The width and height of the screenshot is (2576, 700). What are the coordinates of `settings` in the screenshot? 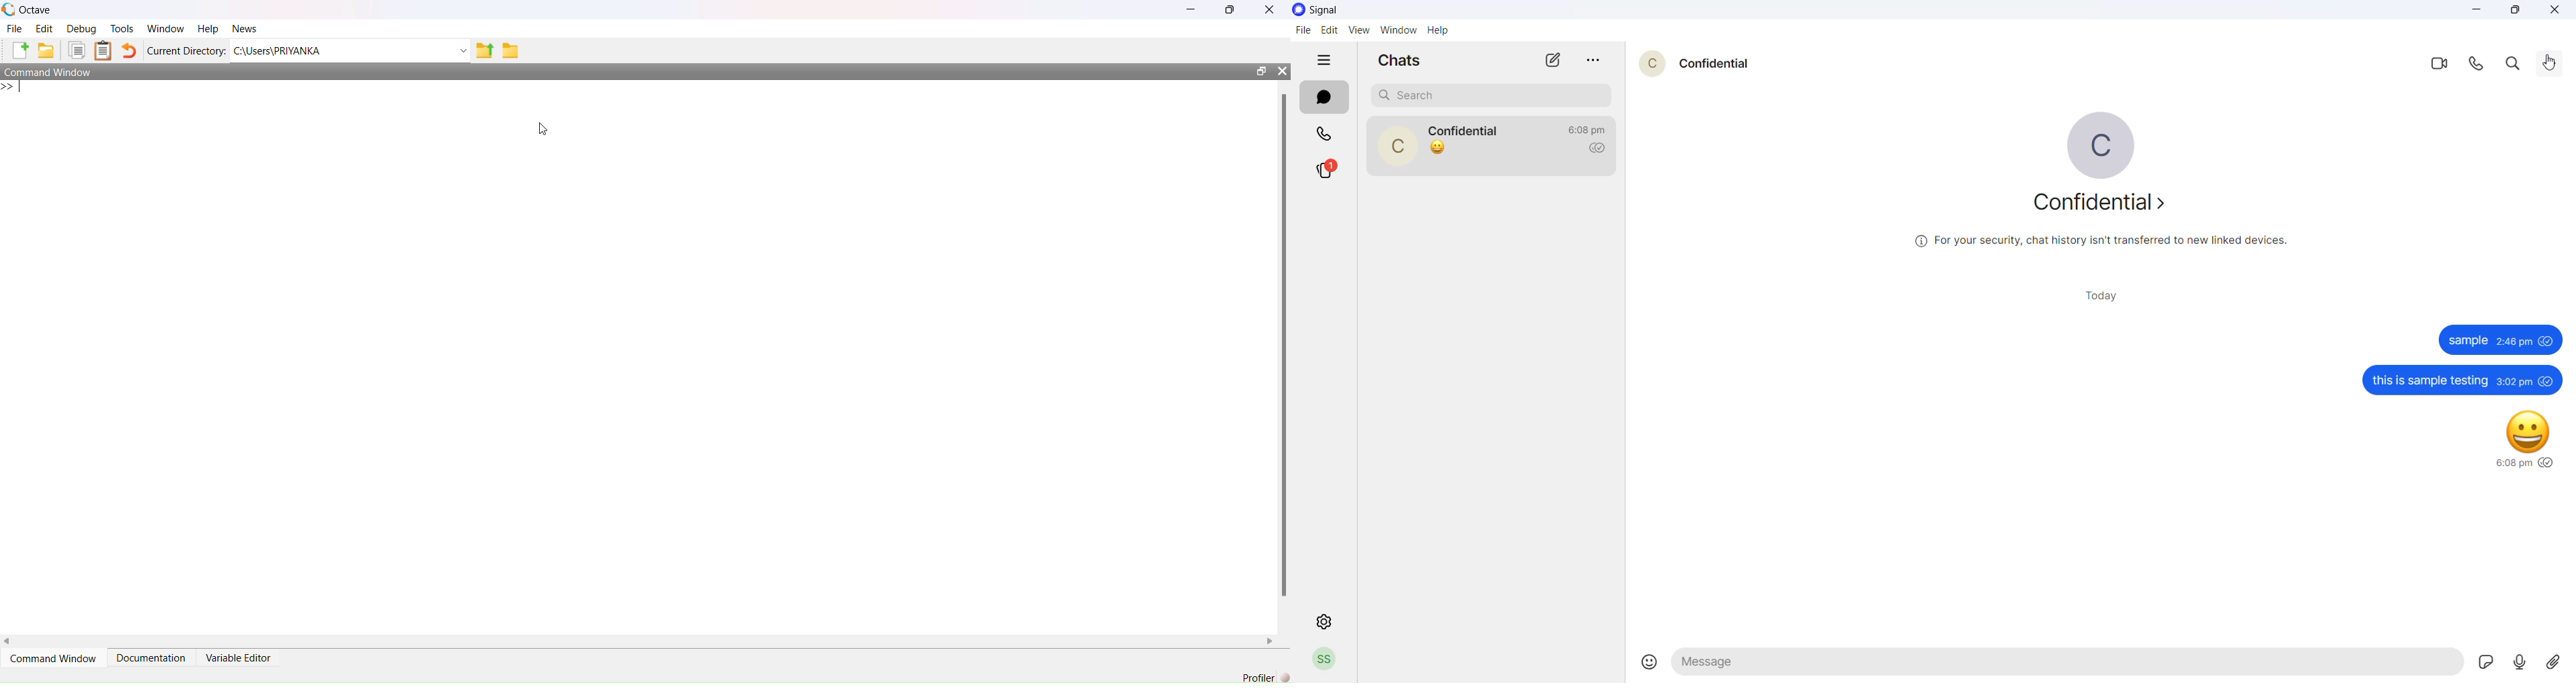 It's located at (1322, 621).